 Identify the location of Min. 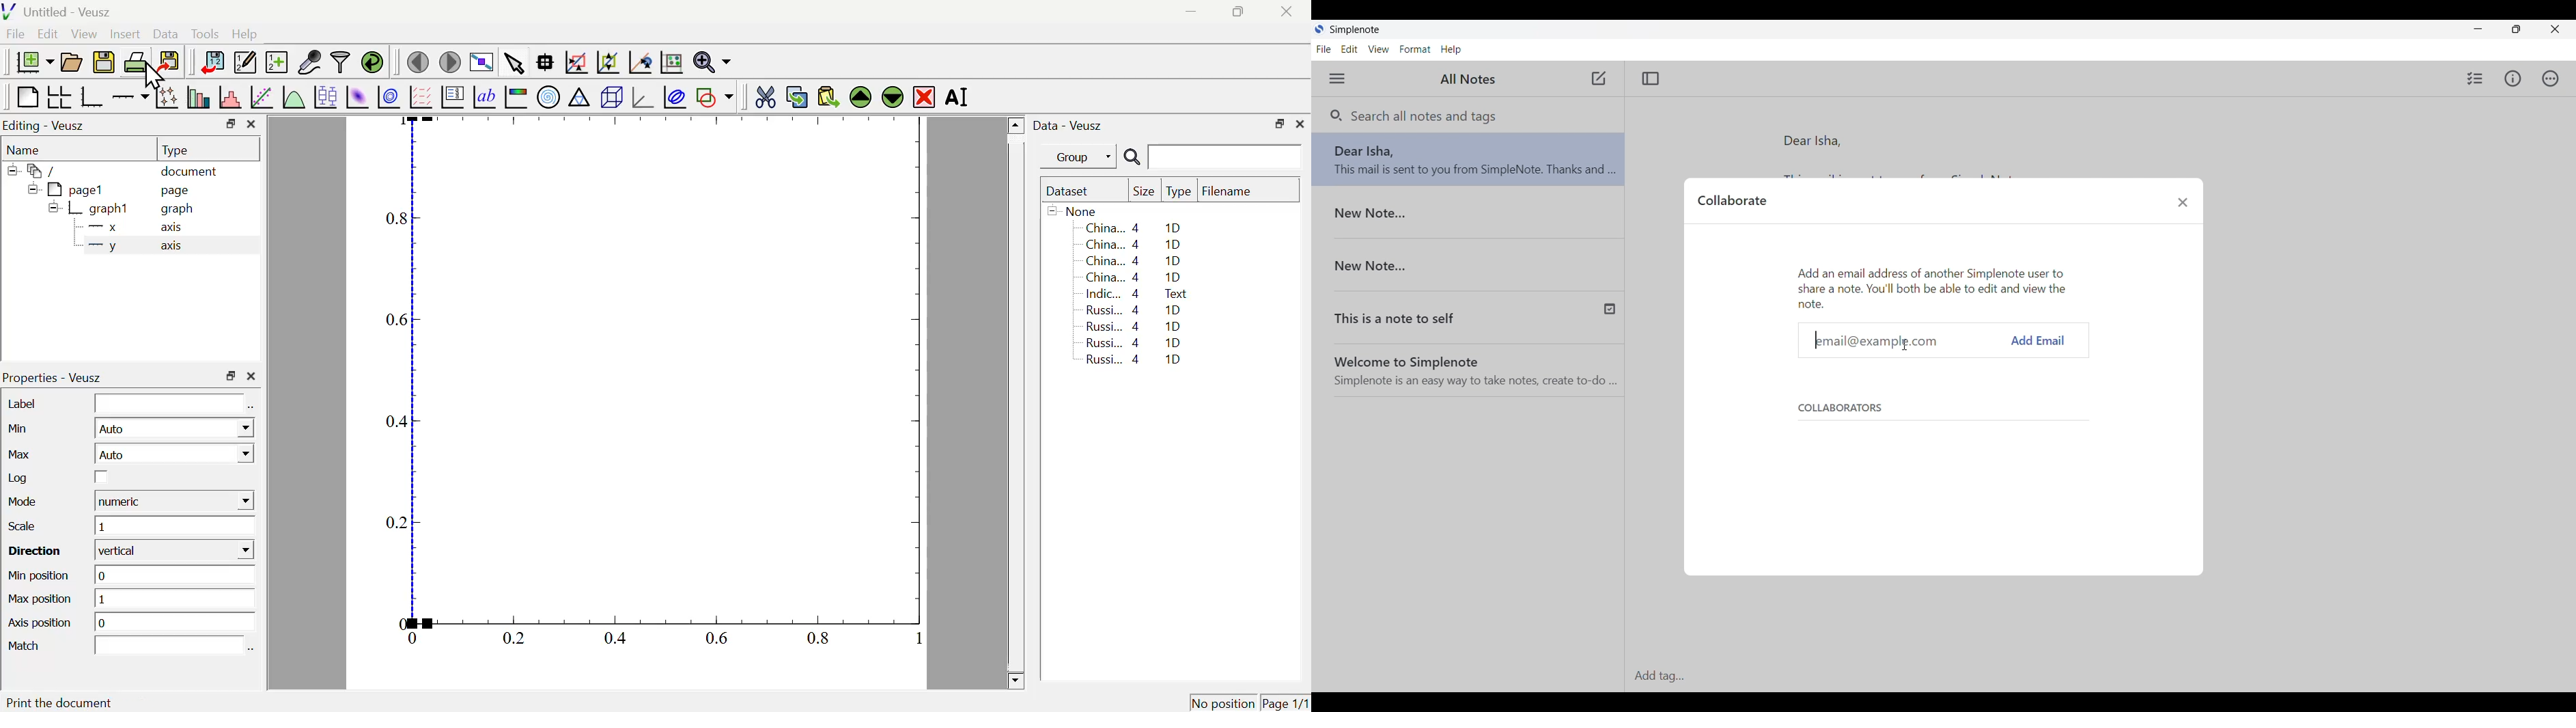
(23, 428).